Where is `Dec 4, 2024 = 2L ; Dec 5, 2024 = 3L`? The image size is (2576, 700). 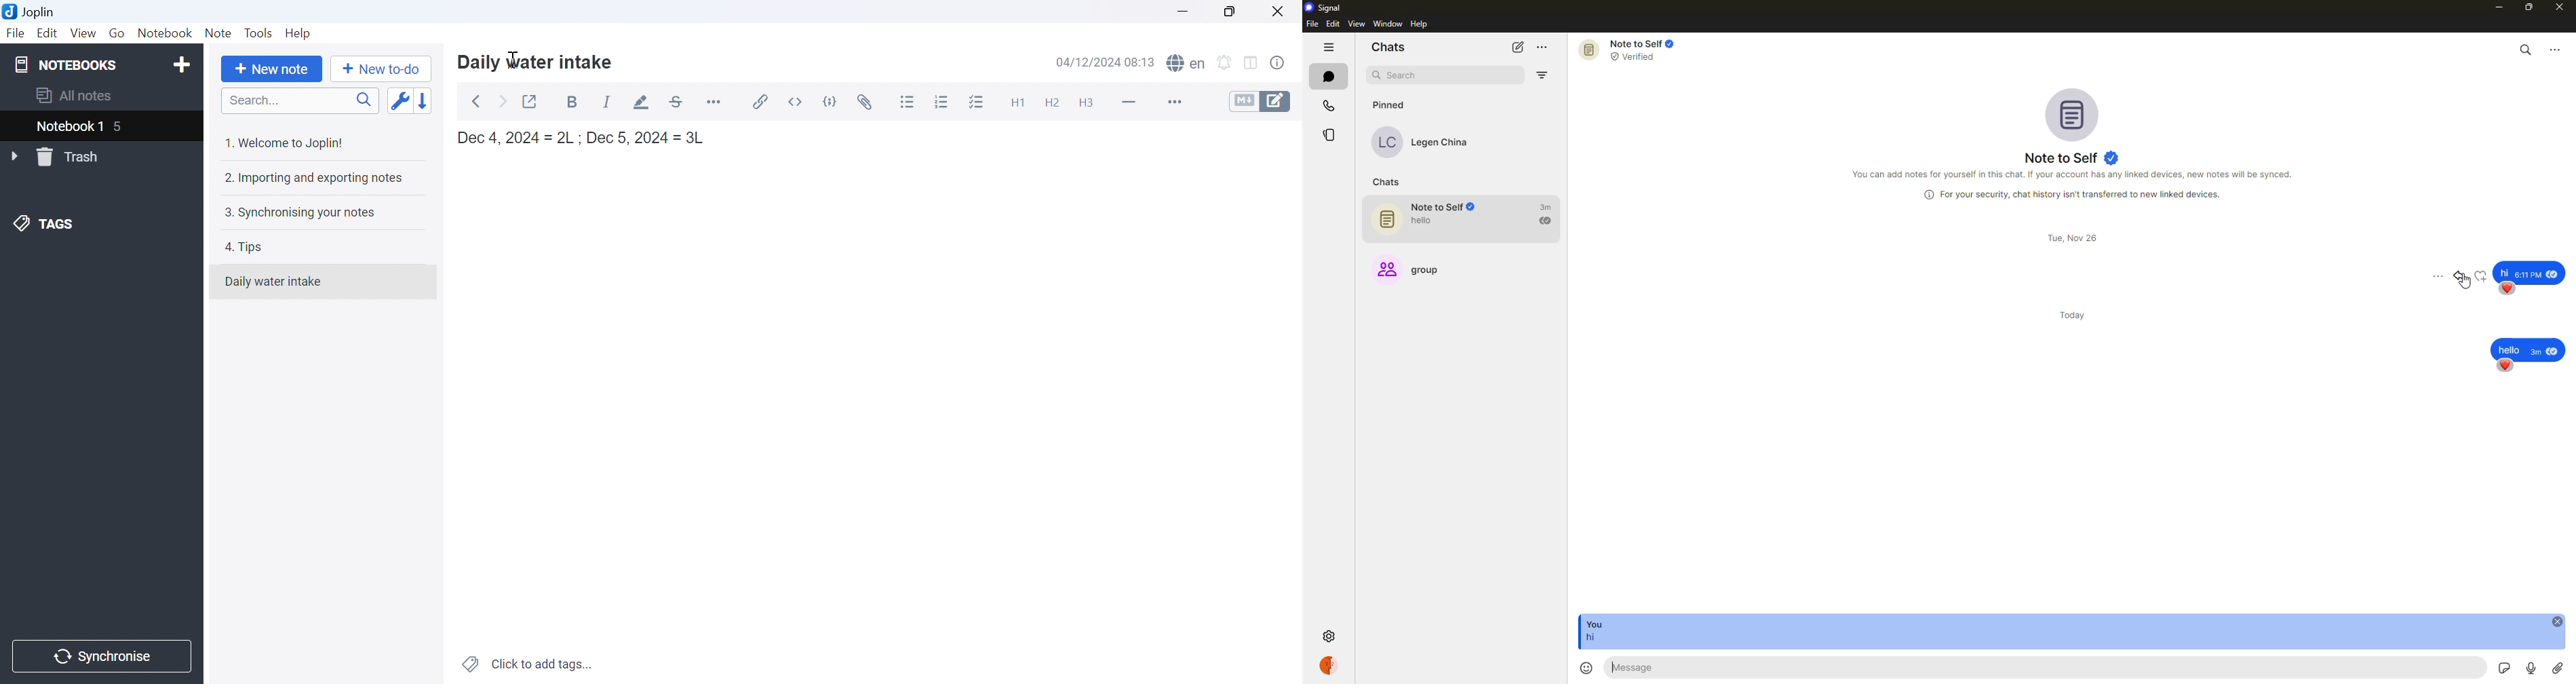 Dec 4, 2024 = 2L ; Dec 5, 2024 = 3L is located at coordinates (587, 138).